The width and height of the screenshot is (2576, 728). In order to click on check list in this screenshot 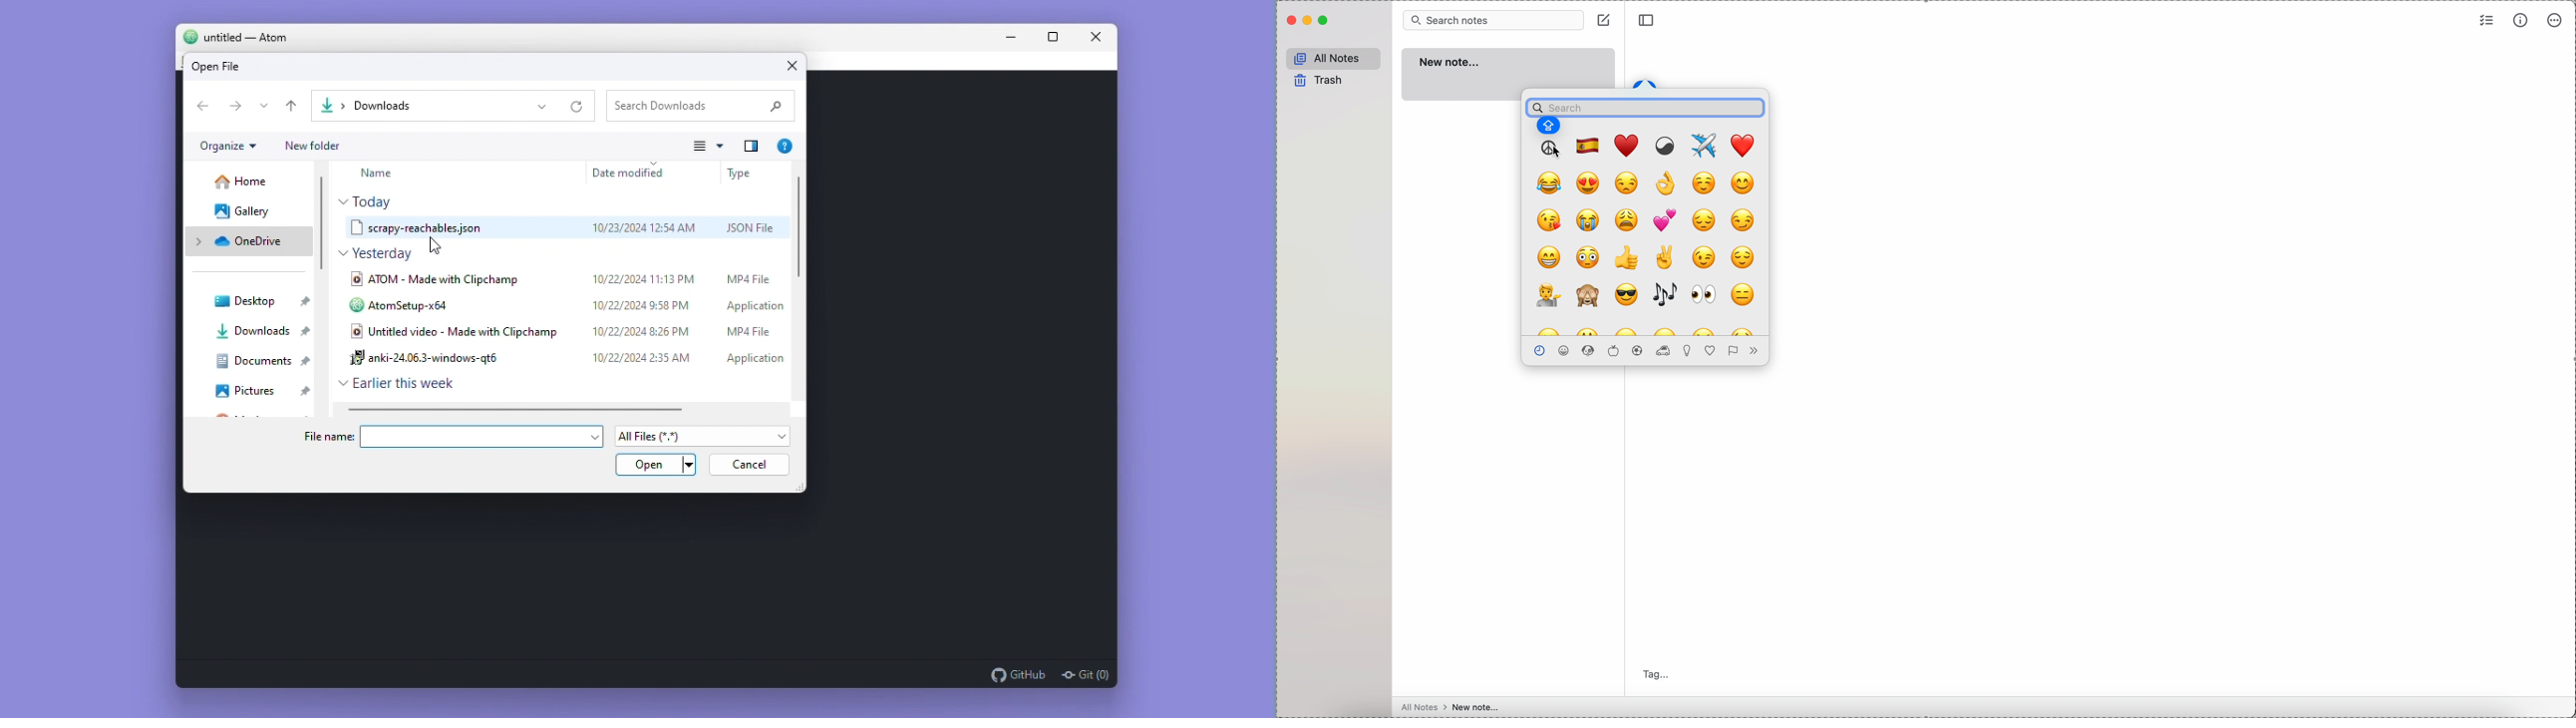, I will do `click(2487, 21)`.